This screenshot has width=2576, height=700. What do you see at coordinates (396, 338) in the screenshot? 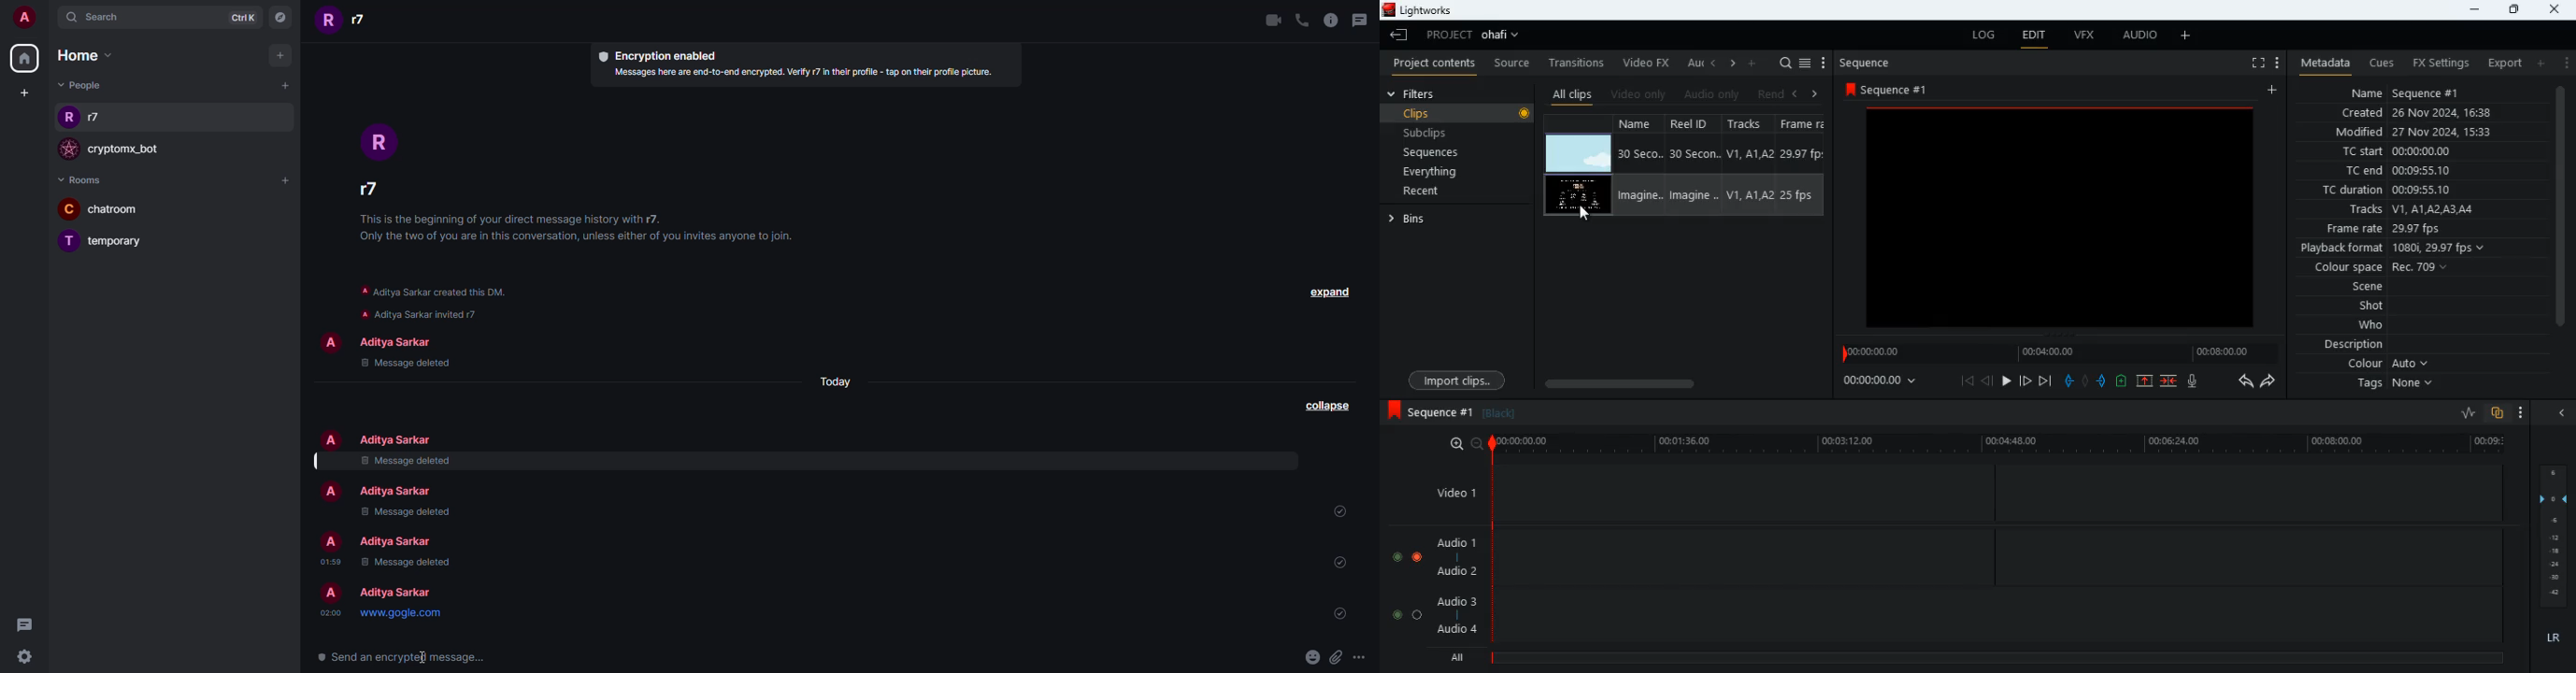
I see `people` at bounding box center [396, 338].